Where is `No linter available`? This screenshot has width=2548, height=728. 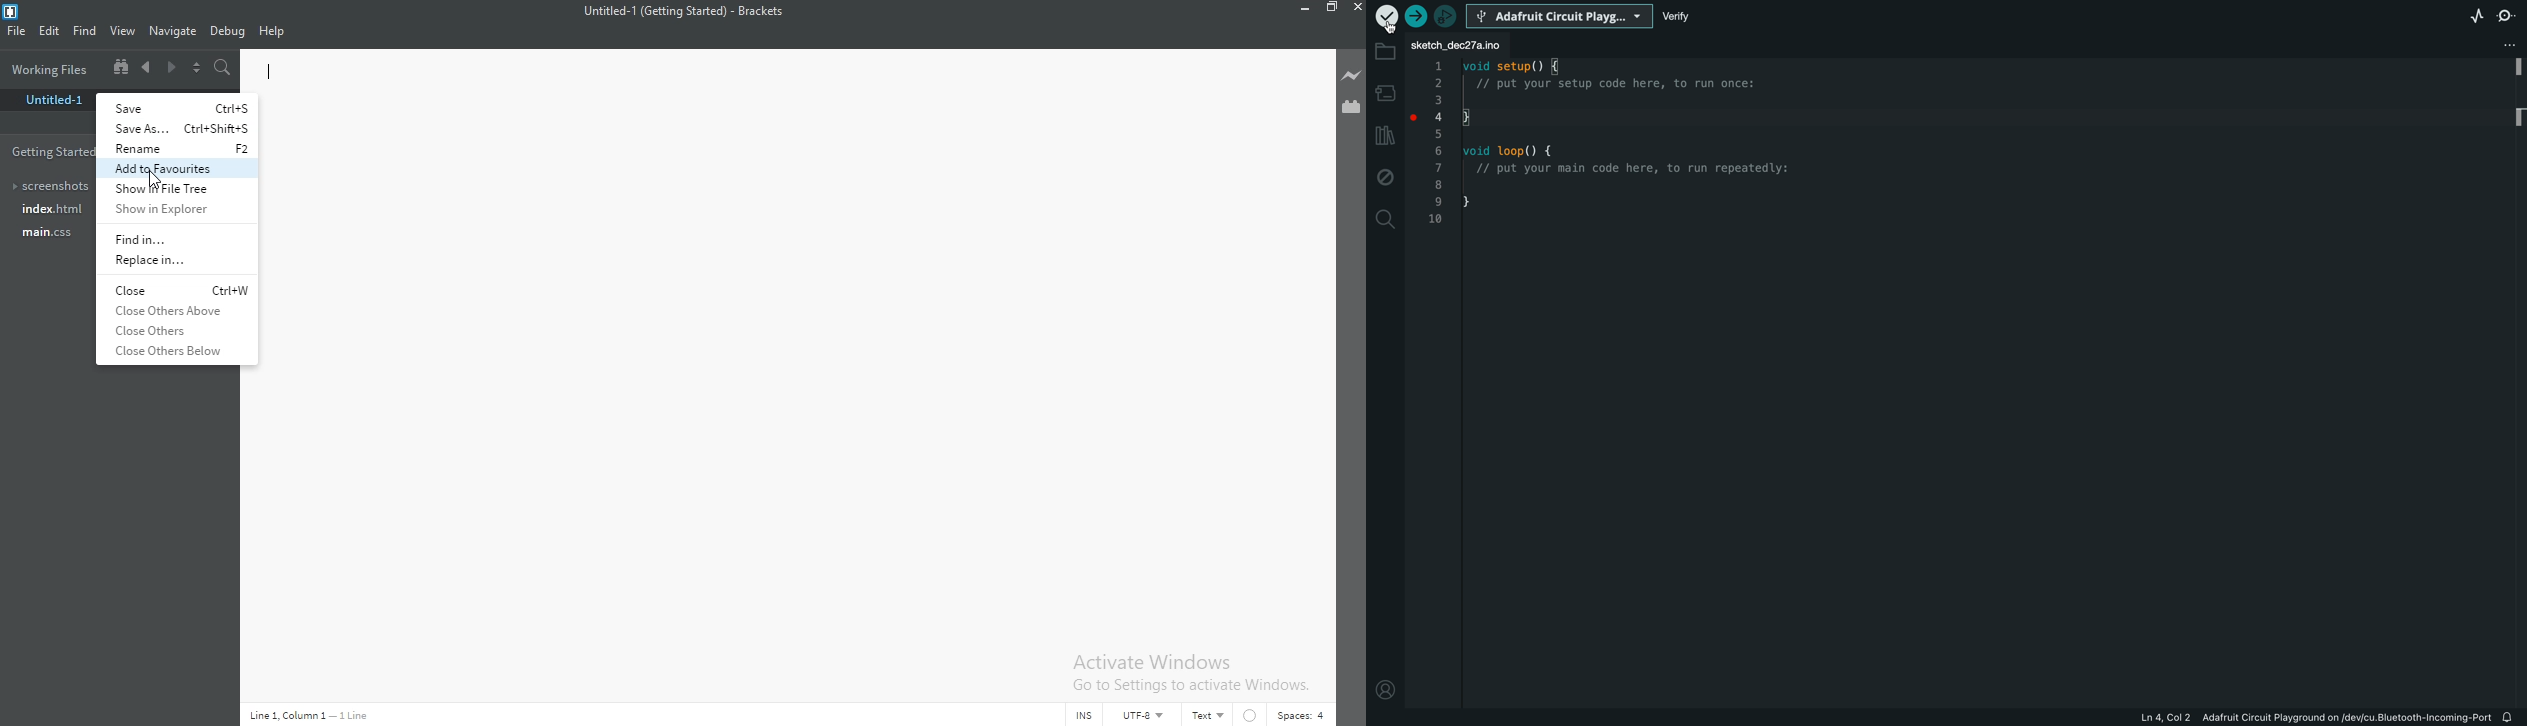 No linter available is located at coordinates (1254, 716).